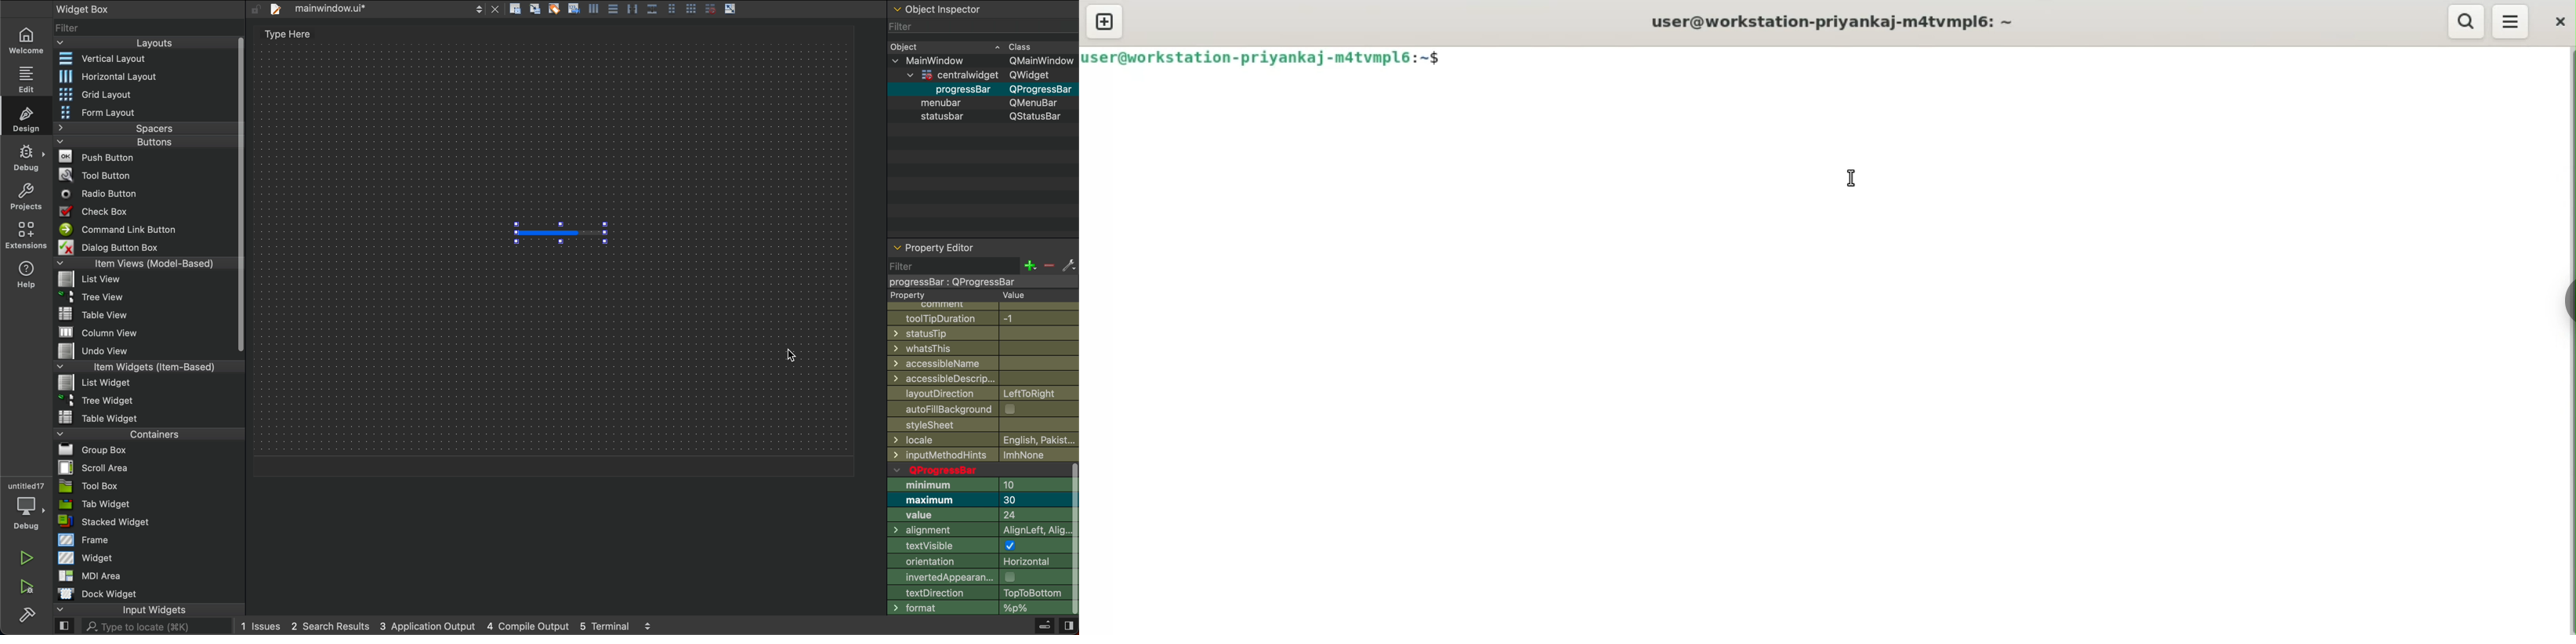  I want to click on welcome, so click(25, 39).